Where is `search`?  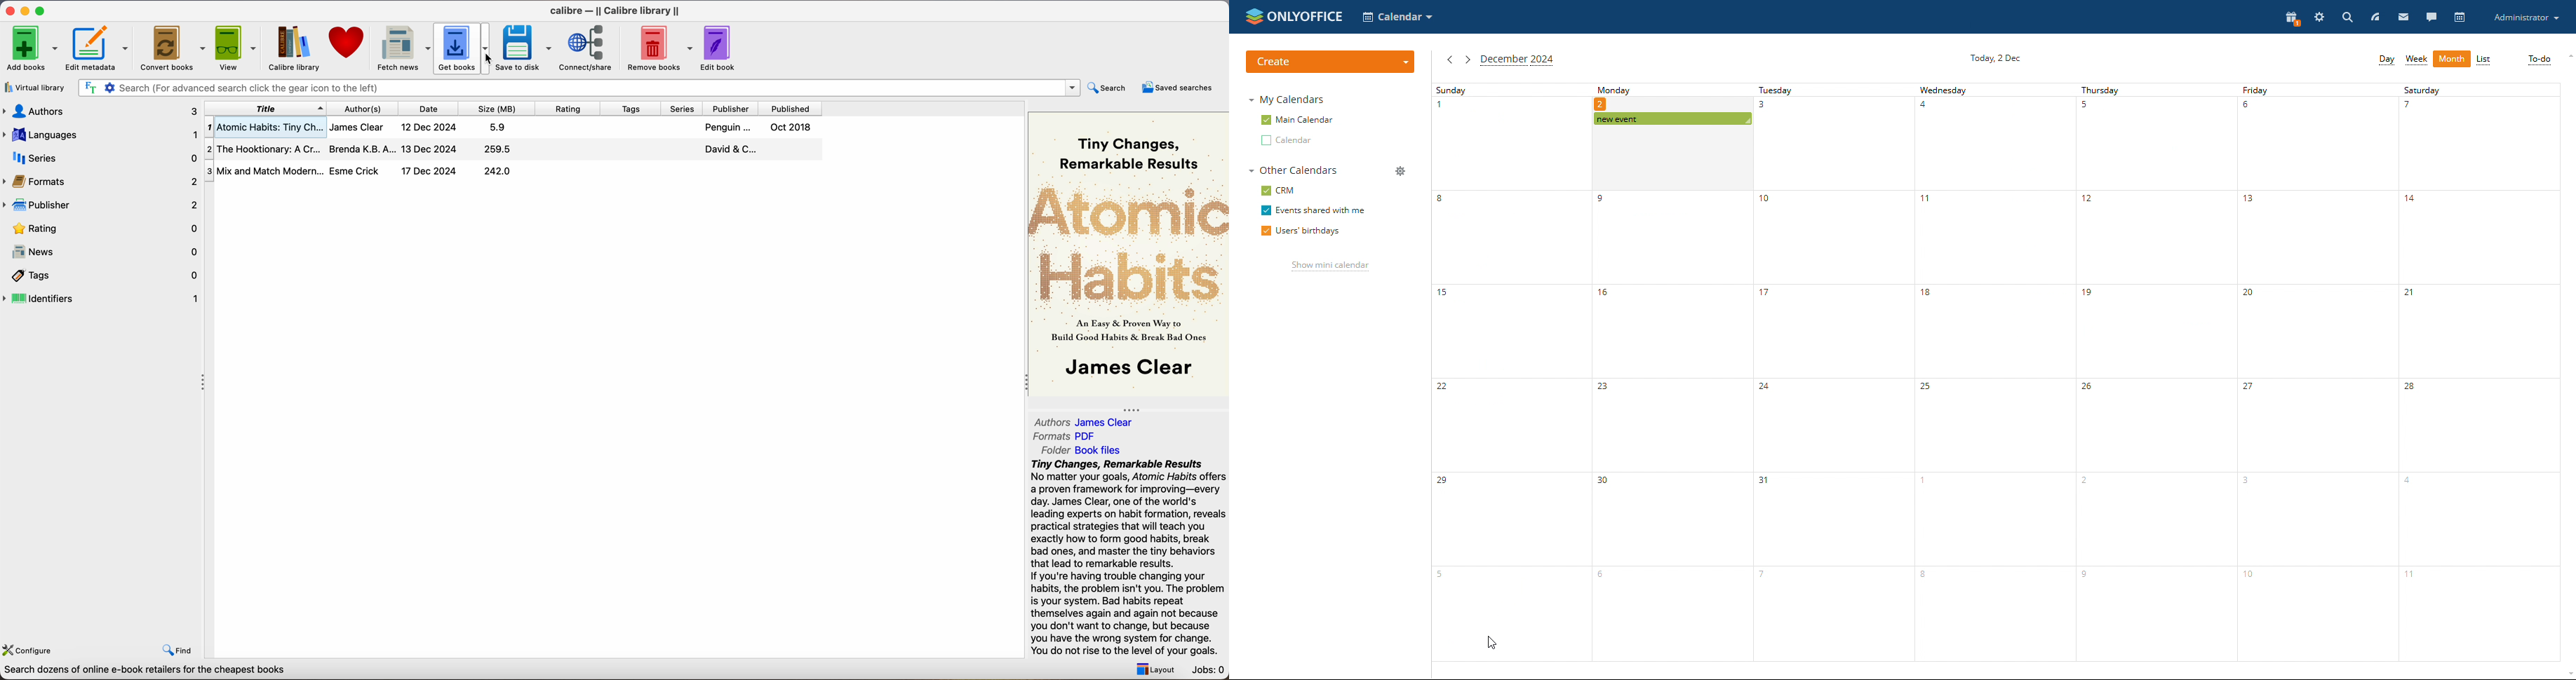 search is located at coordinates (2349, 18).